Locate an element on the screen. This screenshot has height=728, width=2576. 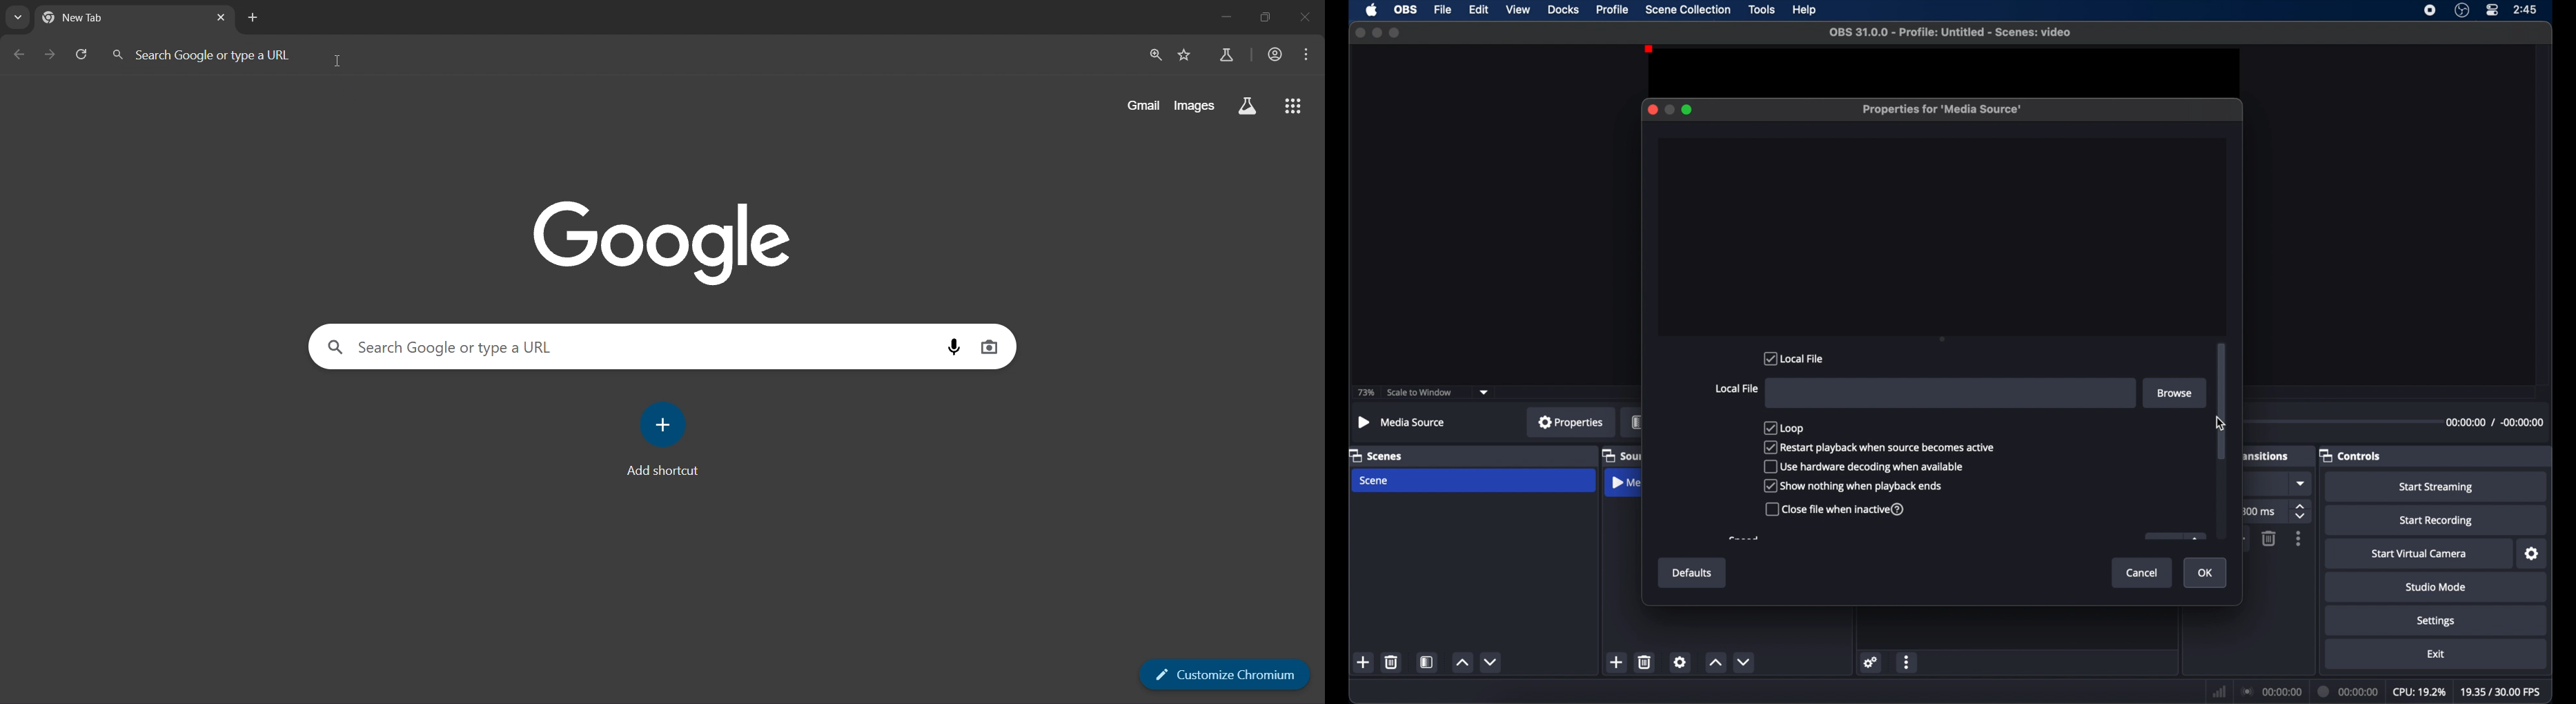
obscured icon is located at coordinates (2174, 536).